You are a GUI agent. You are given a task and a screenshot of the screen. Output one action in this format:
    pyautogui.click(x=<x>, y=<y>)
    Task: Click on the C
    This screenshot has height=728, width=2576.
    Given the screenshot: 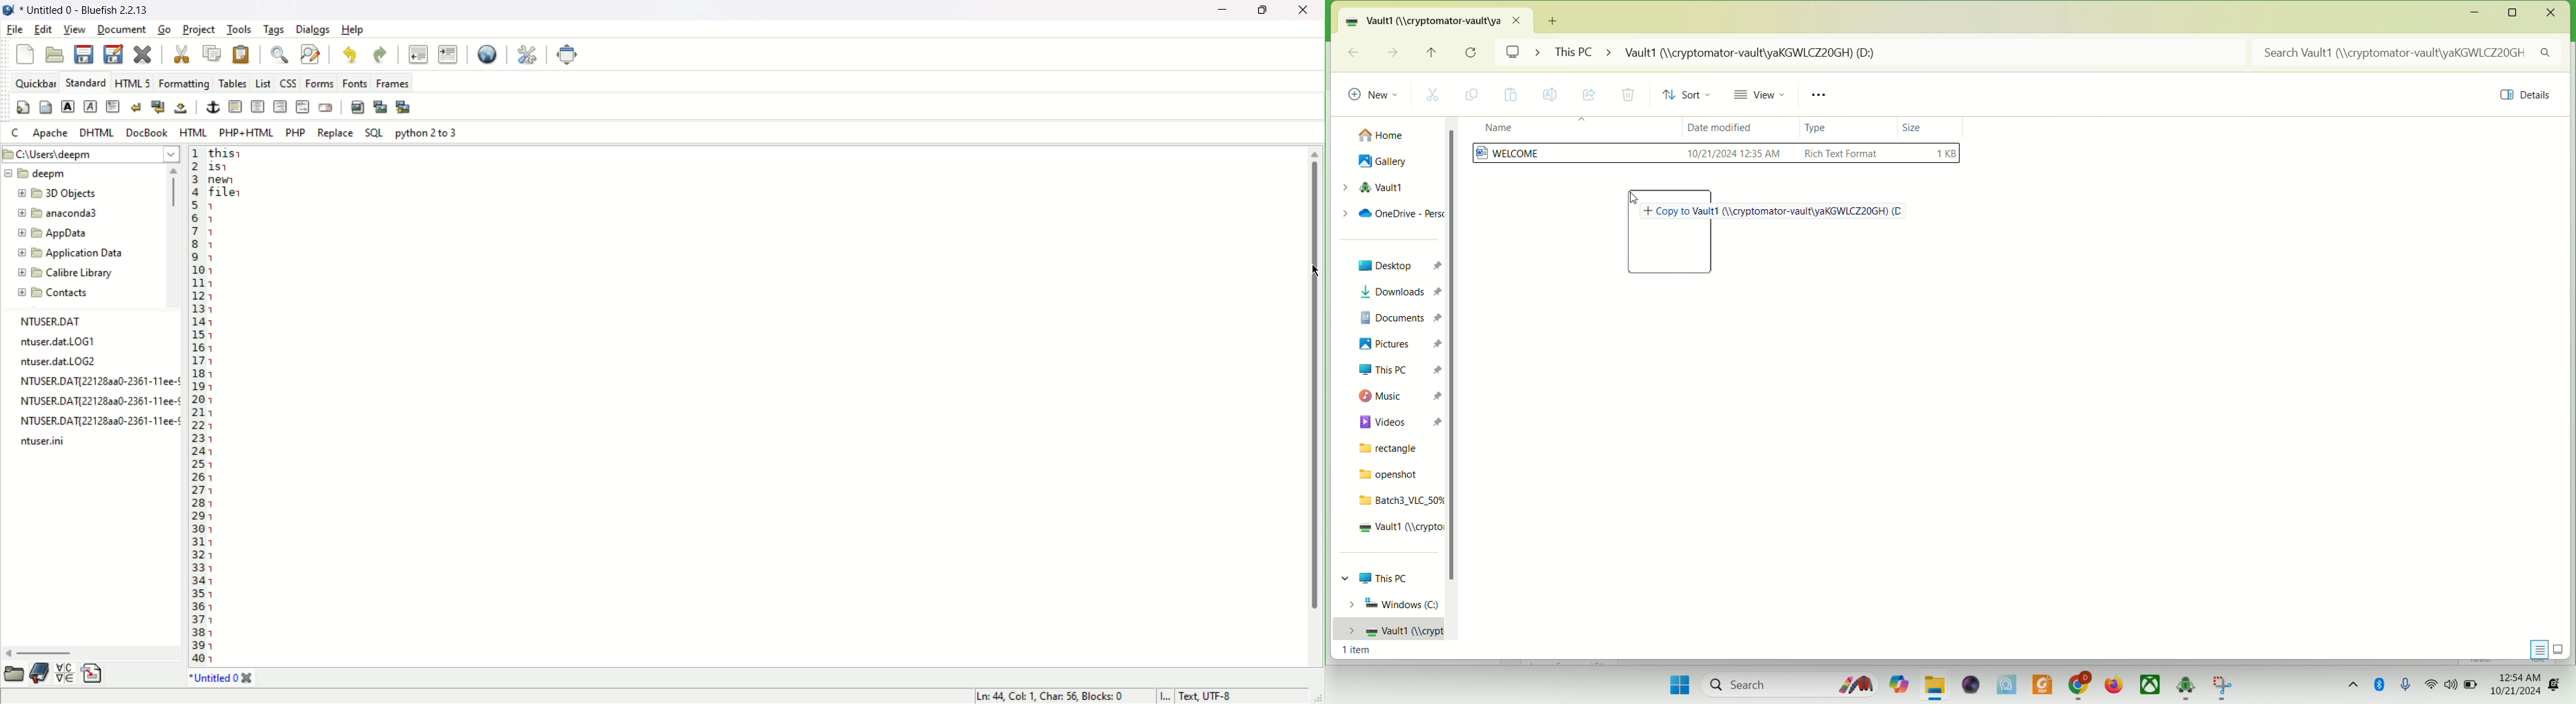 What is the action you would take?
    pyautogui.click(x=15, y=133)
    